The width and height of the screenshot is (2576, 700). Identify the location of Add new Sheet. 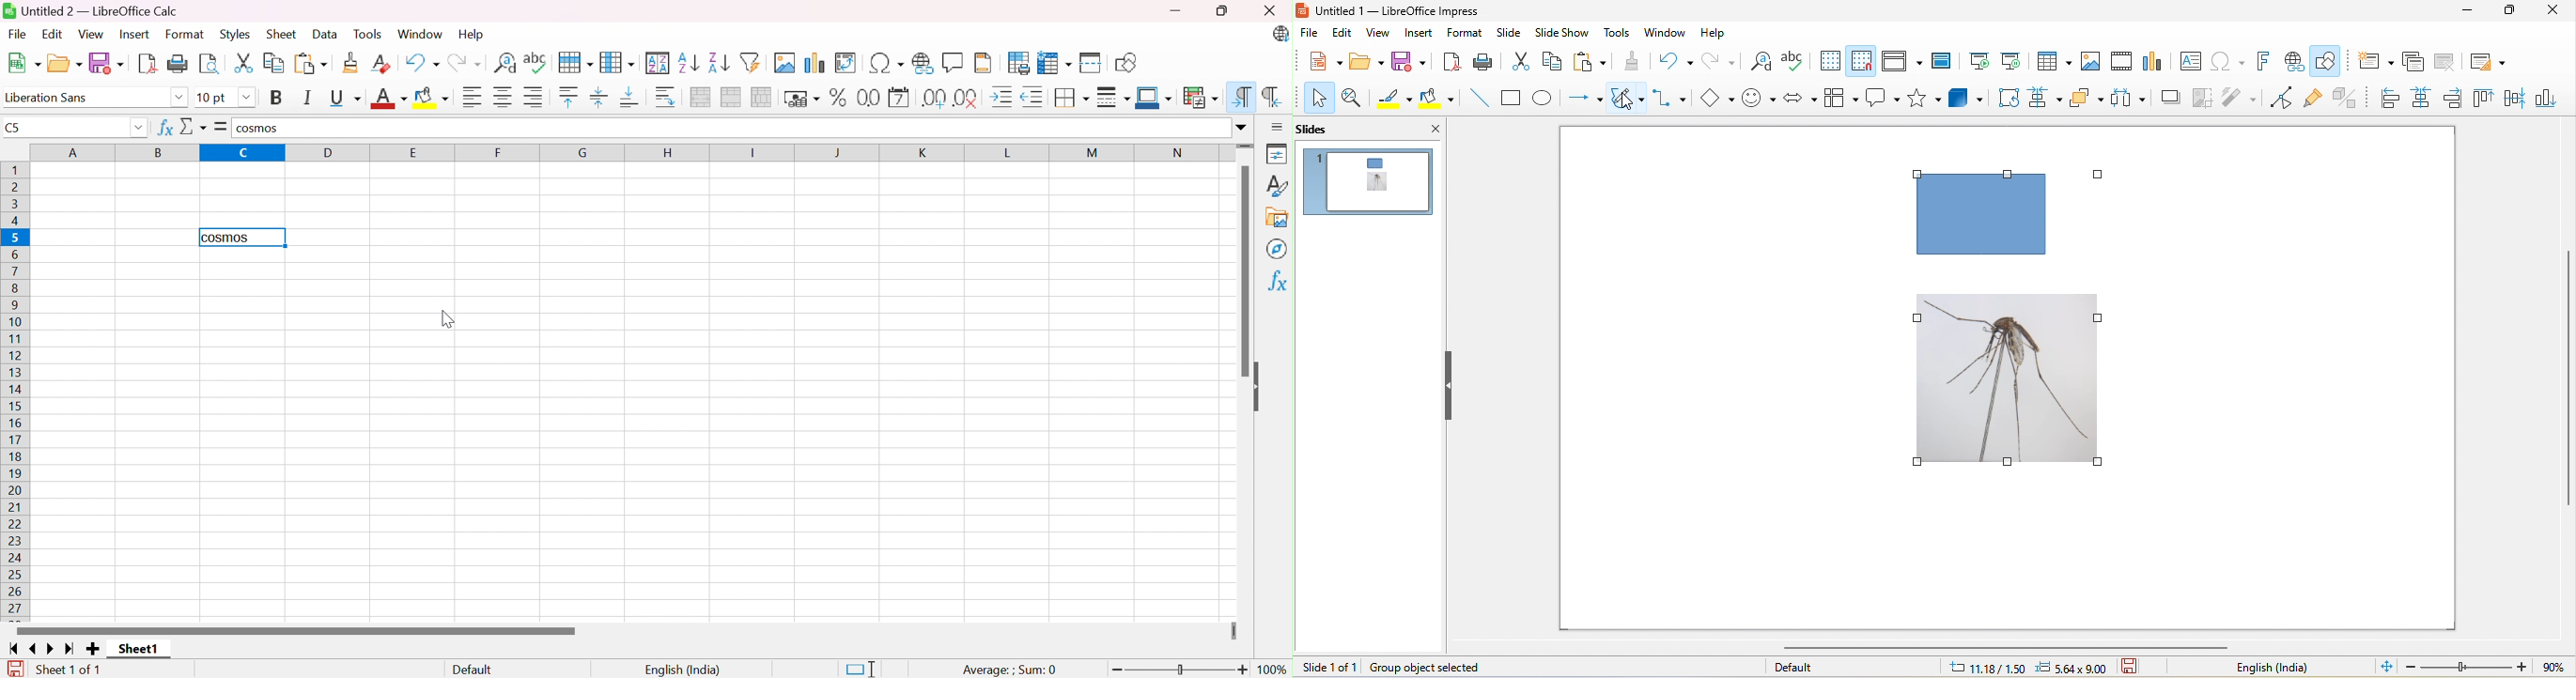
(92, 650).